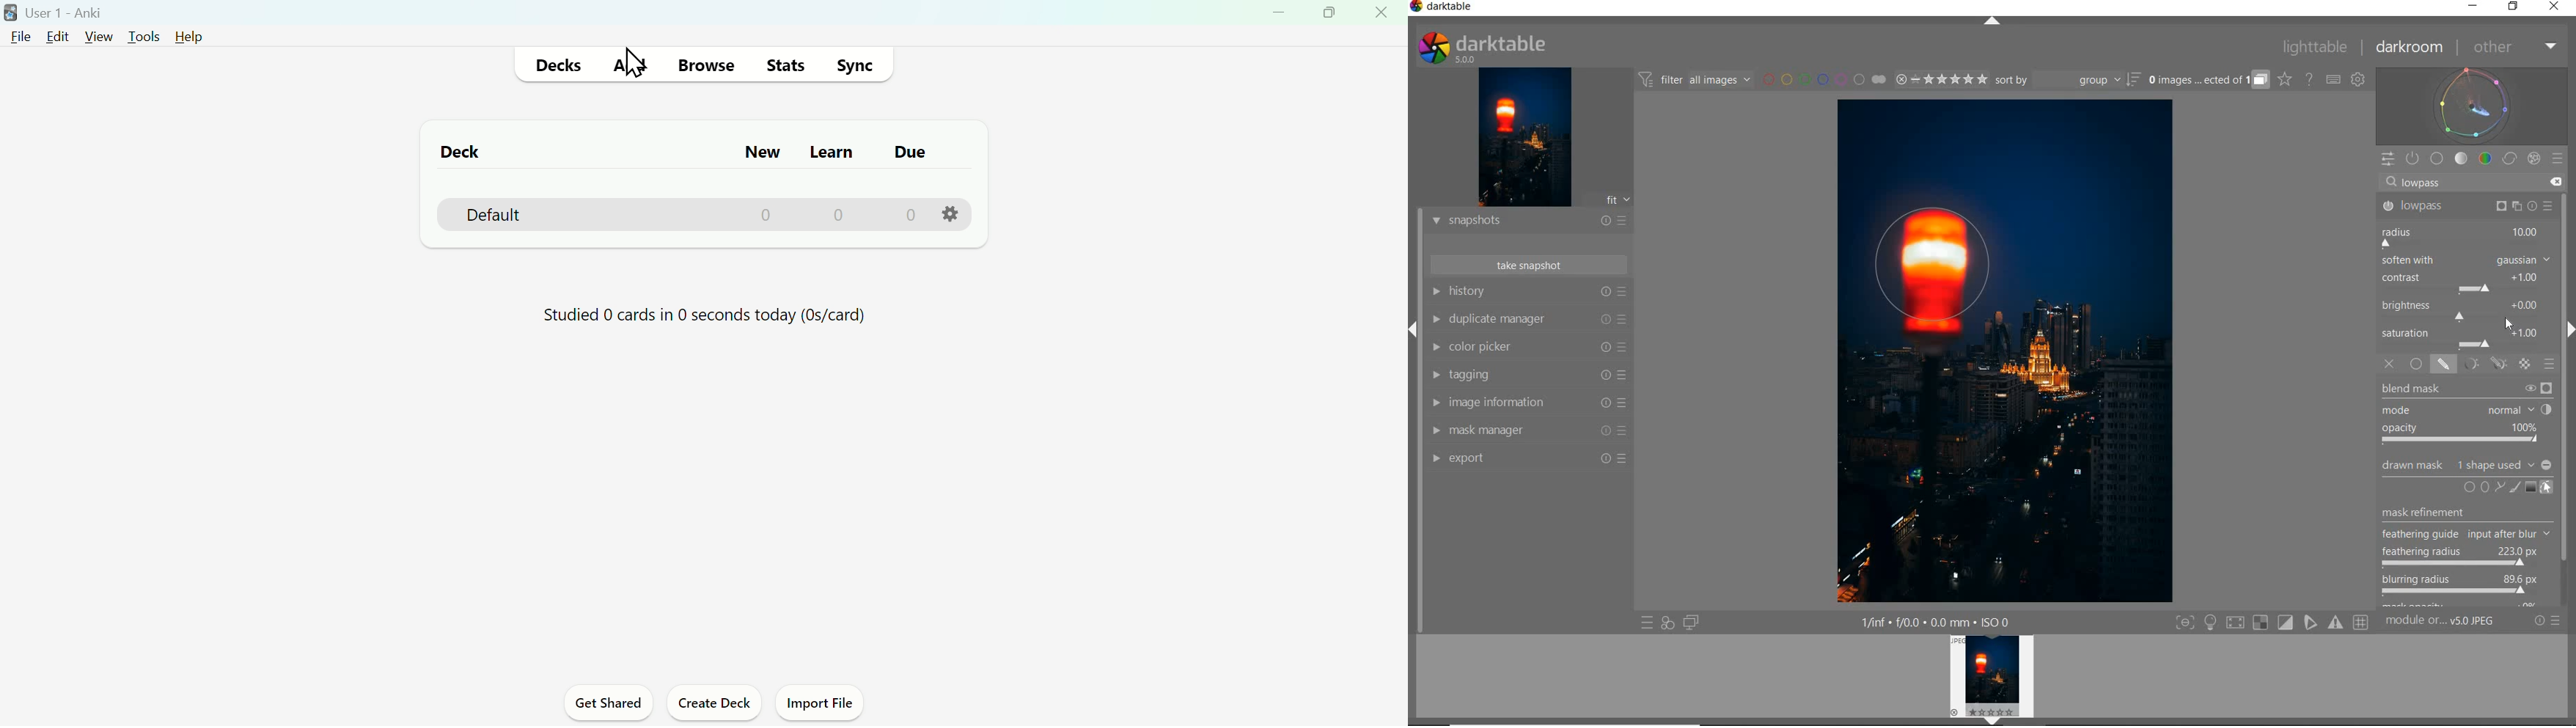  What do you see at coordinates (713, 702) in the screenshot?
I see `Create deck` at bounding box center [713, 702].